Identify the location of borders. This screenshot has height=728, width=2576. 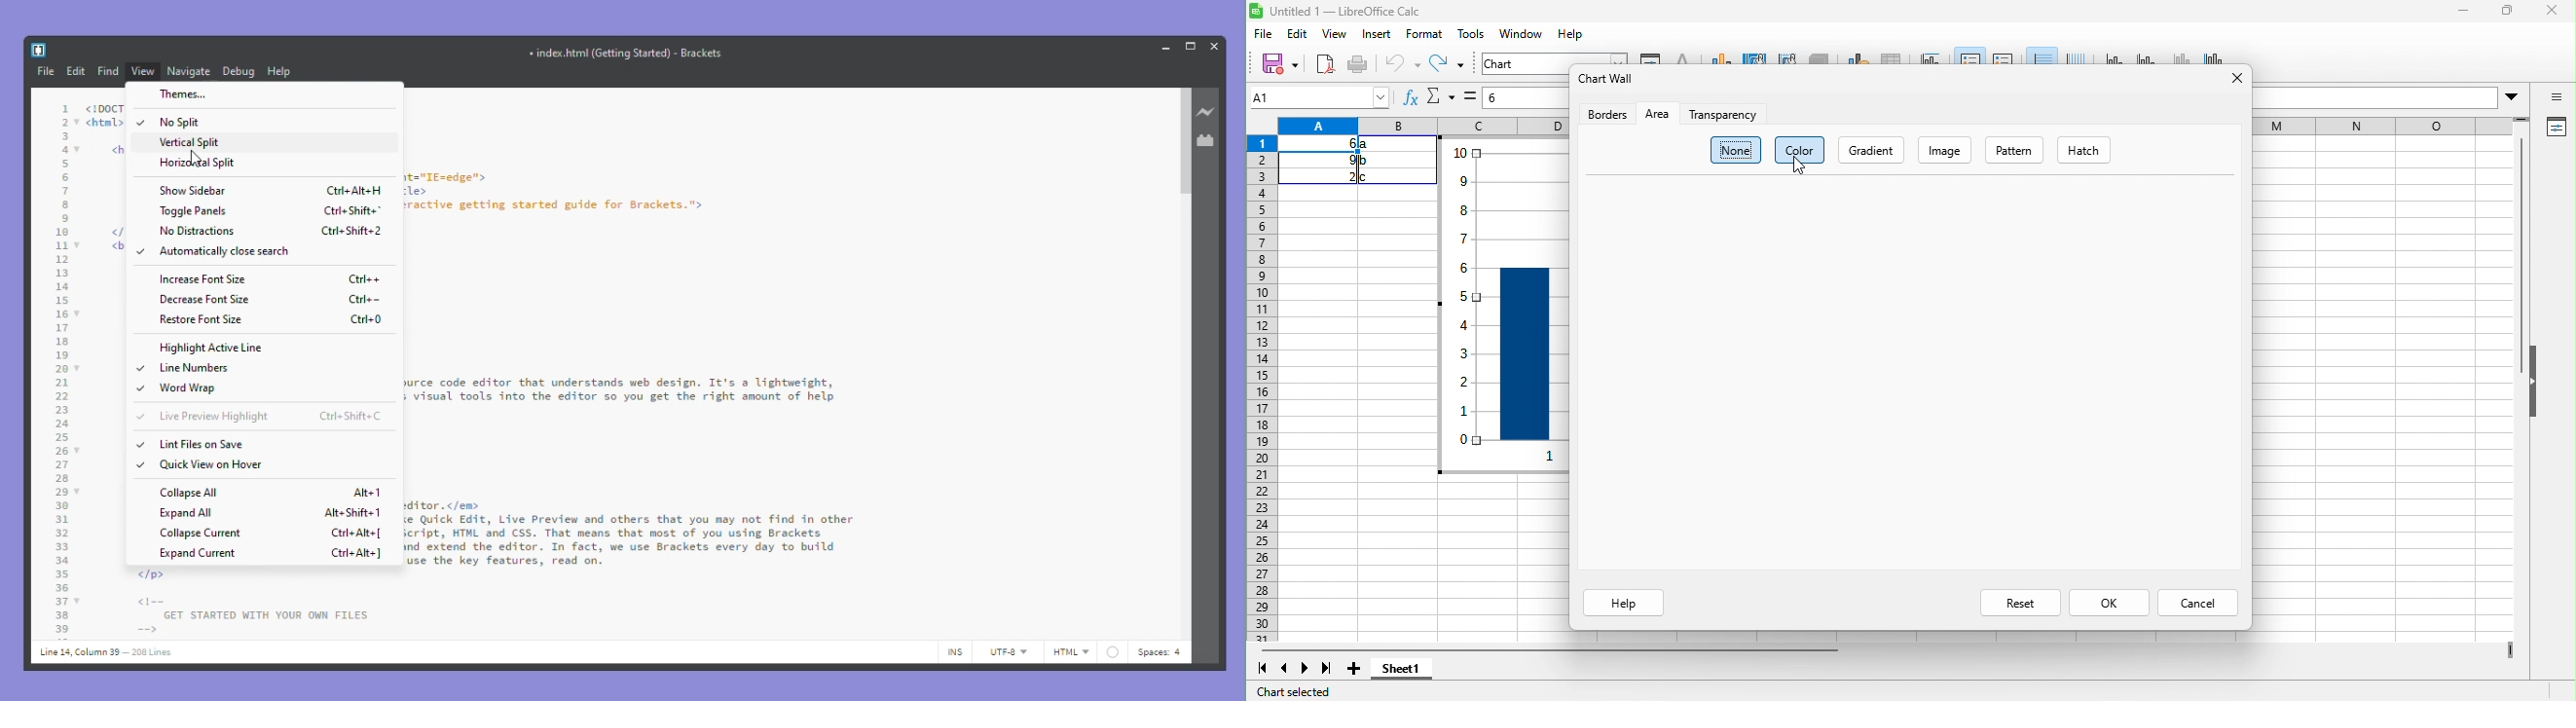
(1606, 115).